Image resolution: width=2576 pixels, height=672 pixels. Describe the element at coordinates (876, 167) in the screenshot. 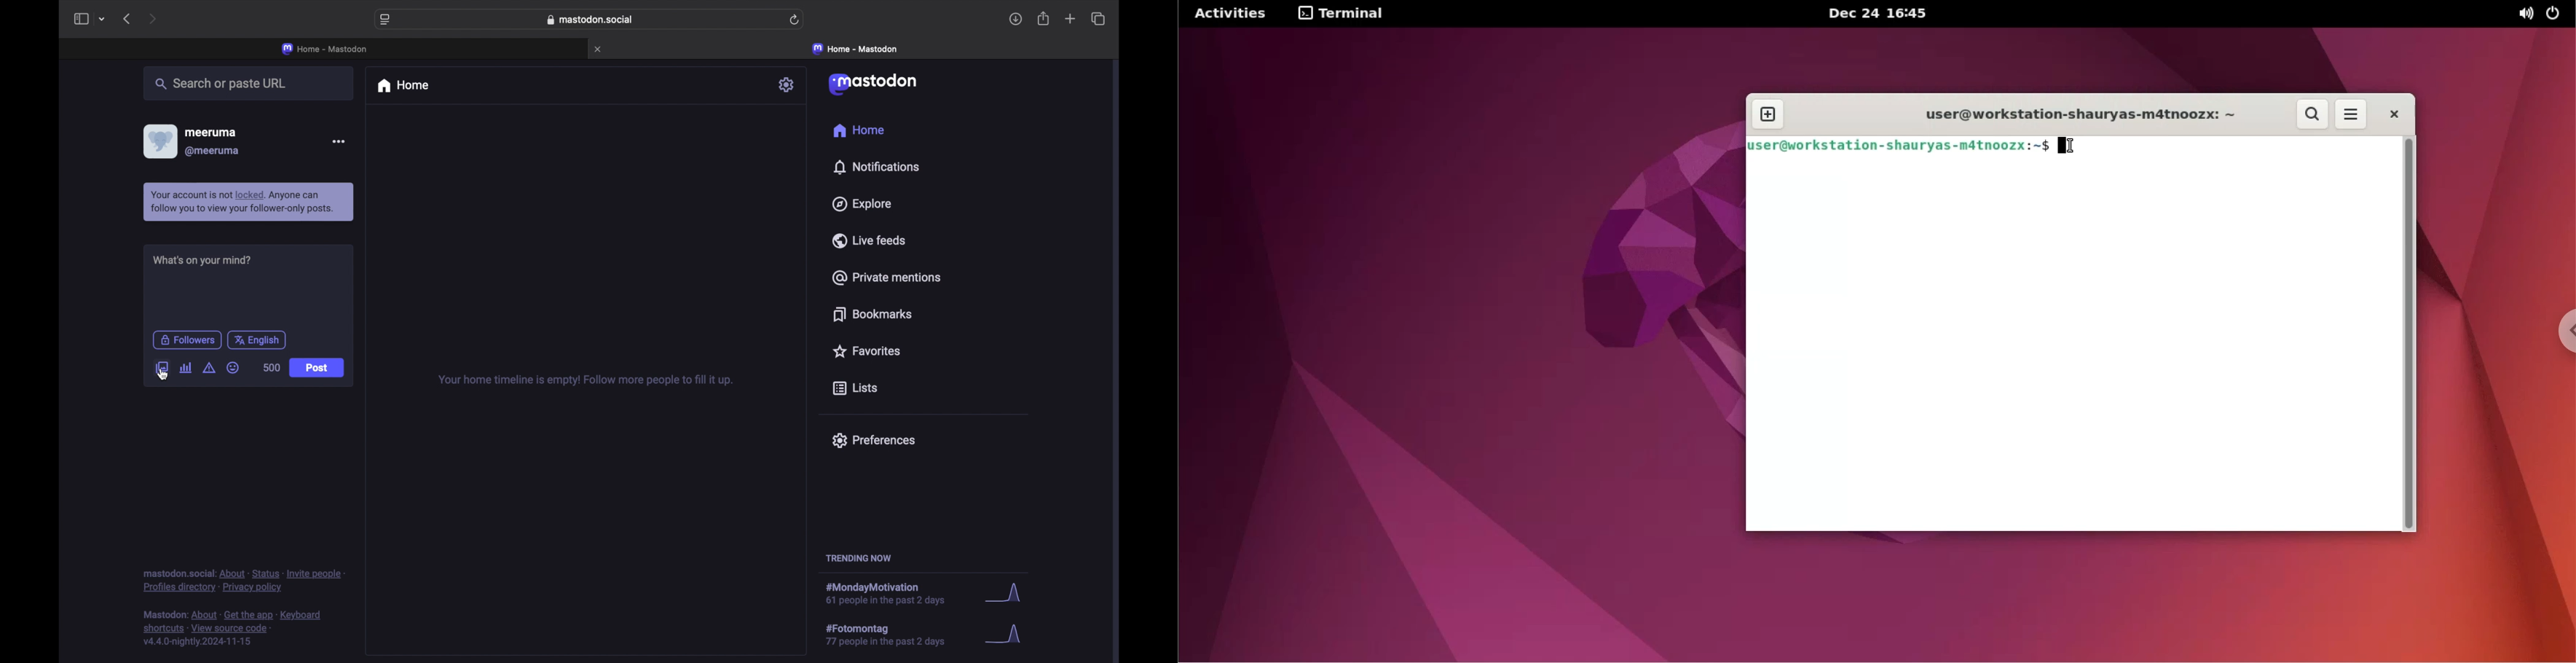

I see `notifications` at that location.